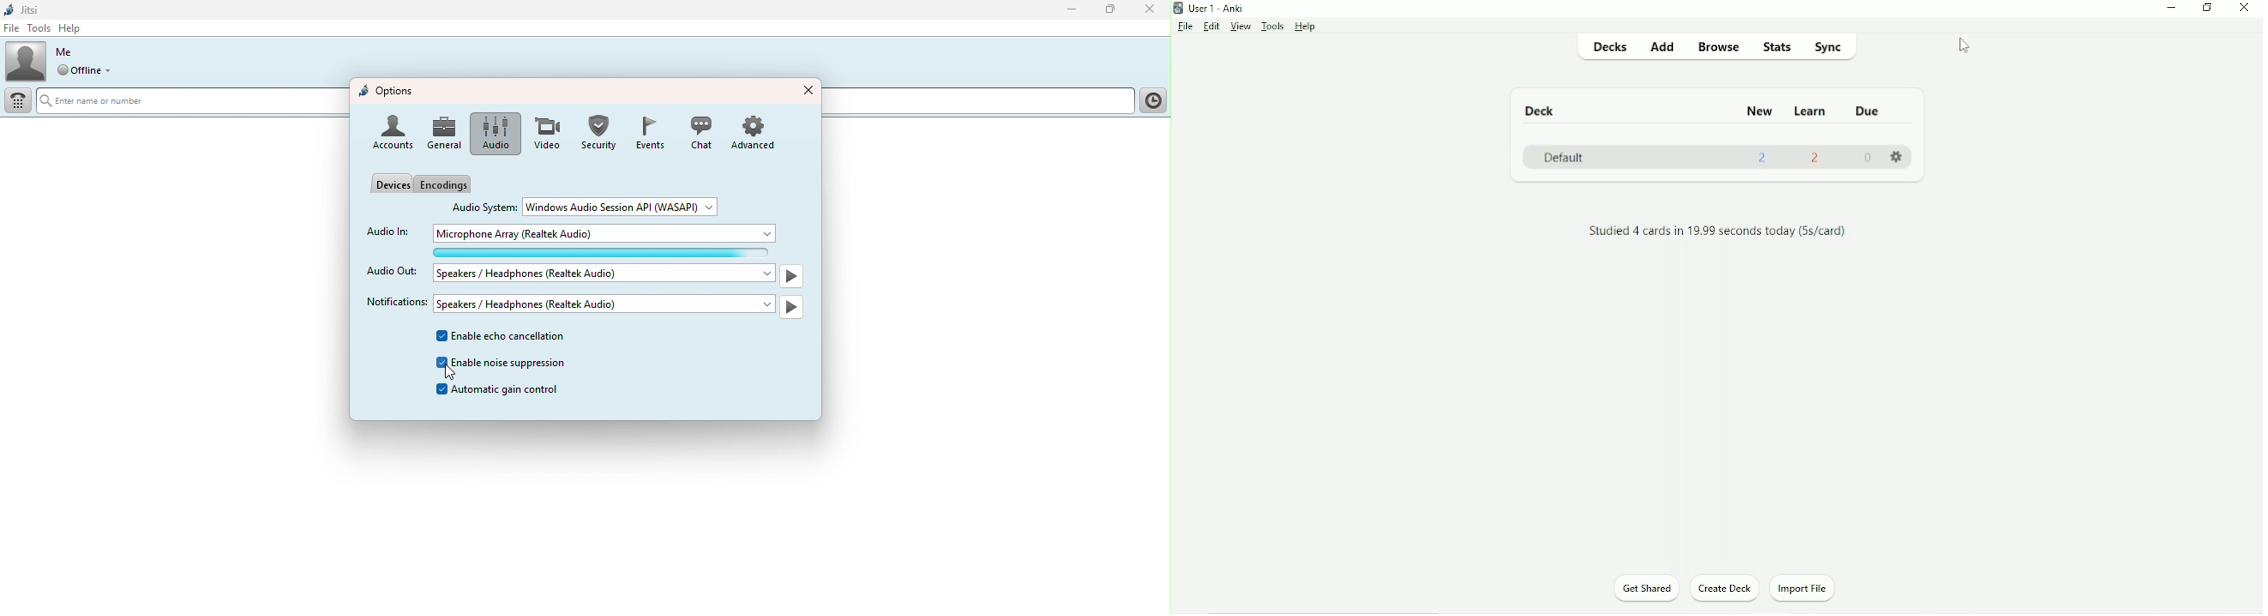 Image resolution: width=2268 pixels, height=616 pixels. Describe the element at coordinates (1660, 46) in the screenshot. I see `Add` at that location.